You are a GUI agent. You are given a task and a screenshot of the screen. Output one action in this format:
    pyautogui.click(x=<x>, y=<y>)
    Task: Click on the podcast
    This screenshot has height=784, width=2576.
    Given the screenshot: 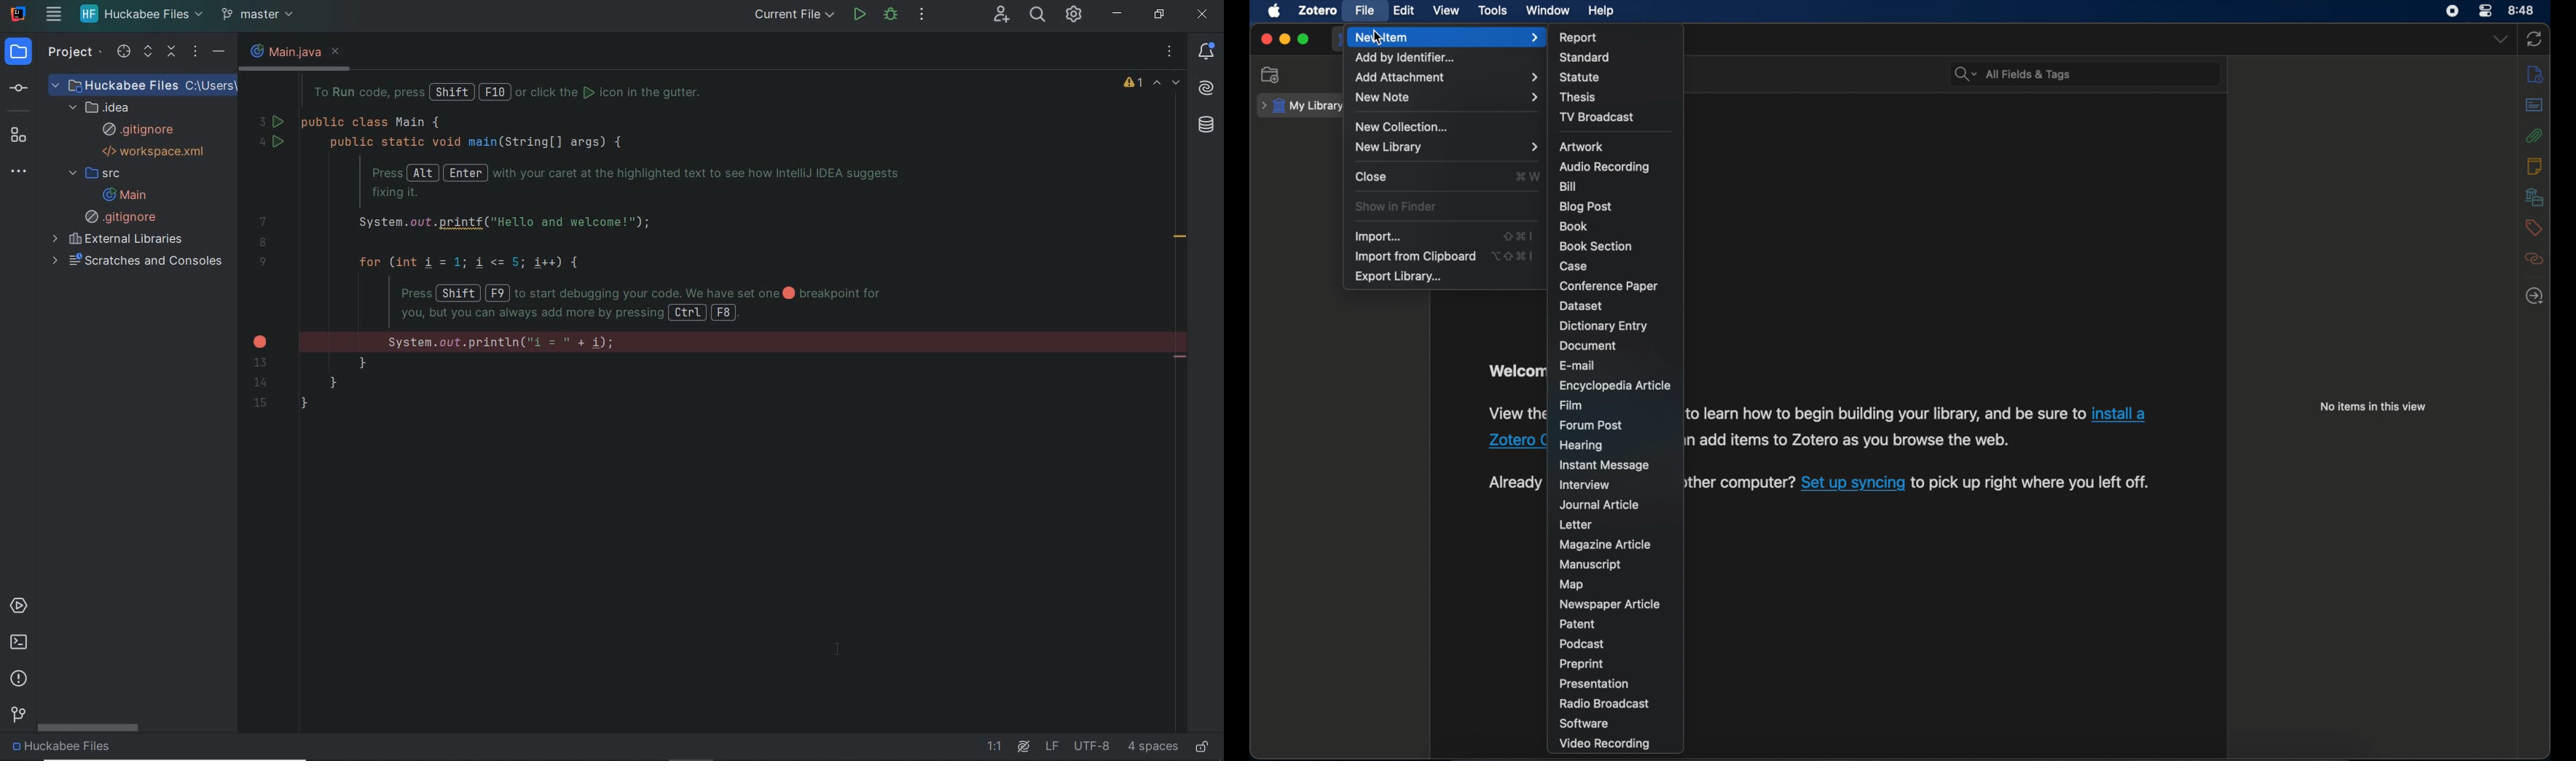 What is the action you would take?
    pyautogui.click(x=1582, y=644)
    